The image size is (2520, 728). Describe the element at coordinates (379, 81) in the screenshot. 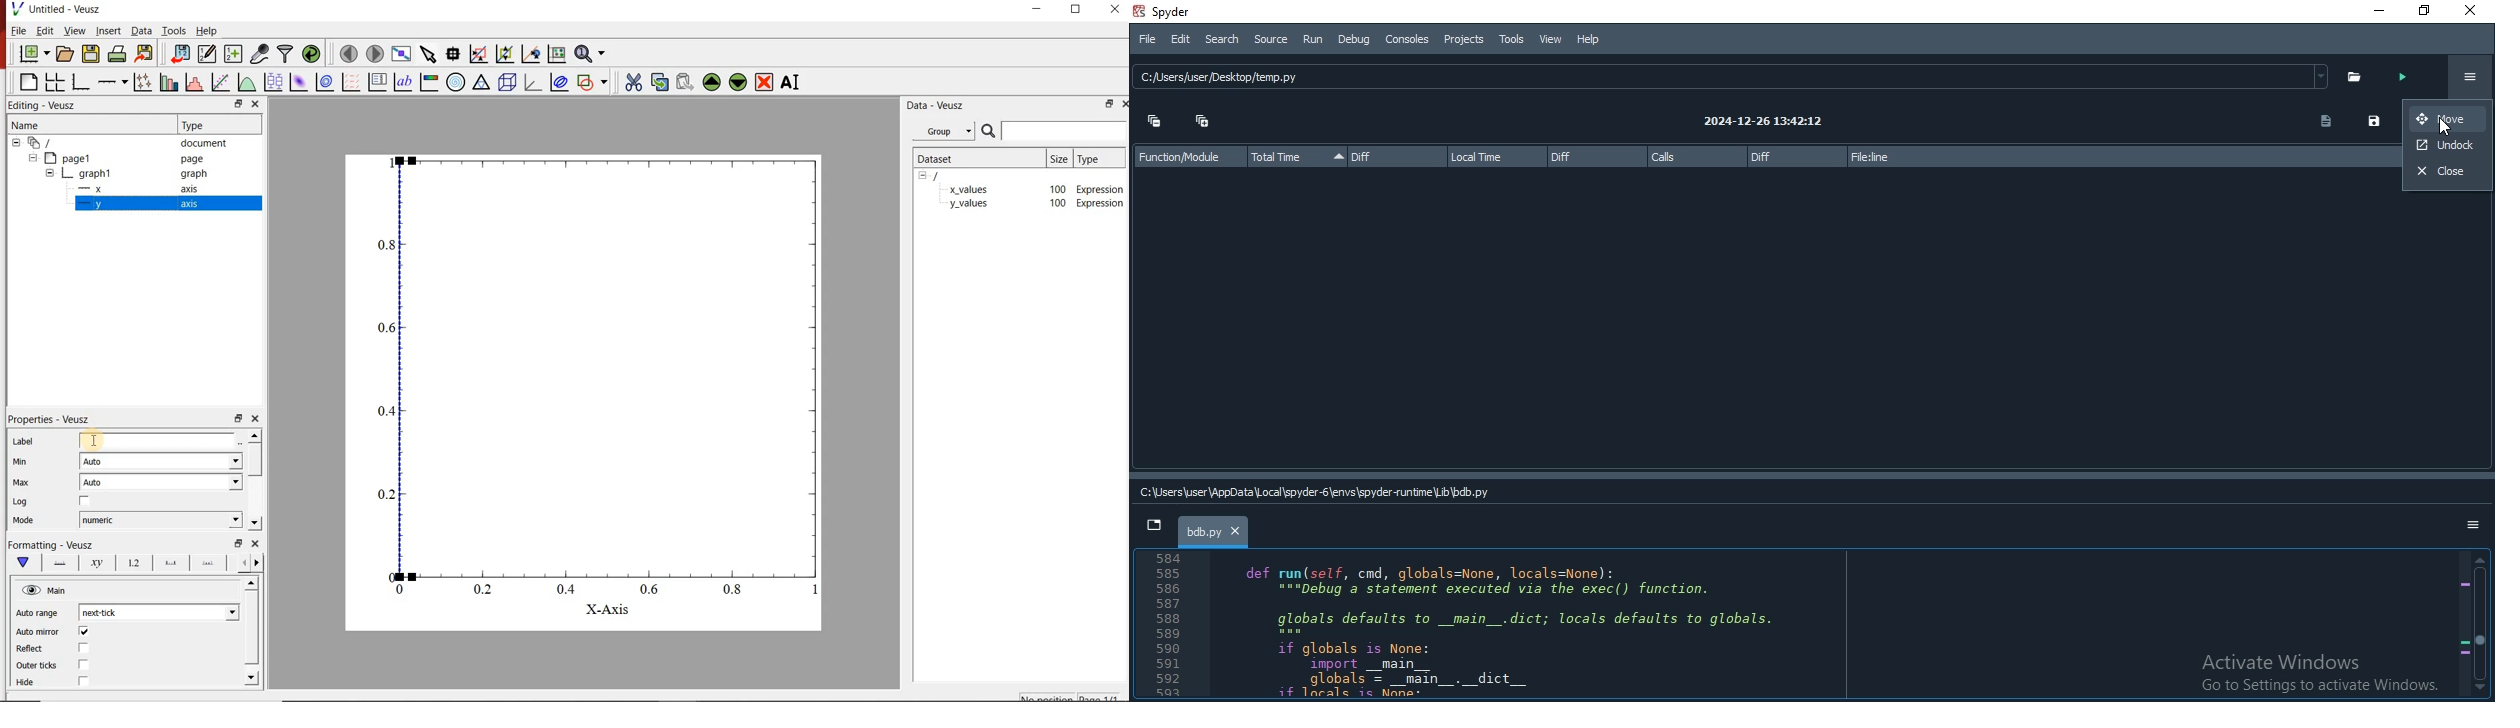

I see `plot key` at that location.